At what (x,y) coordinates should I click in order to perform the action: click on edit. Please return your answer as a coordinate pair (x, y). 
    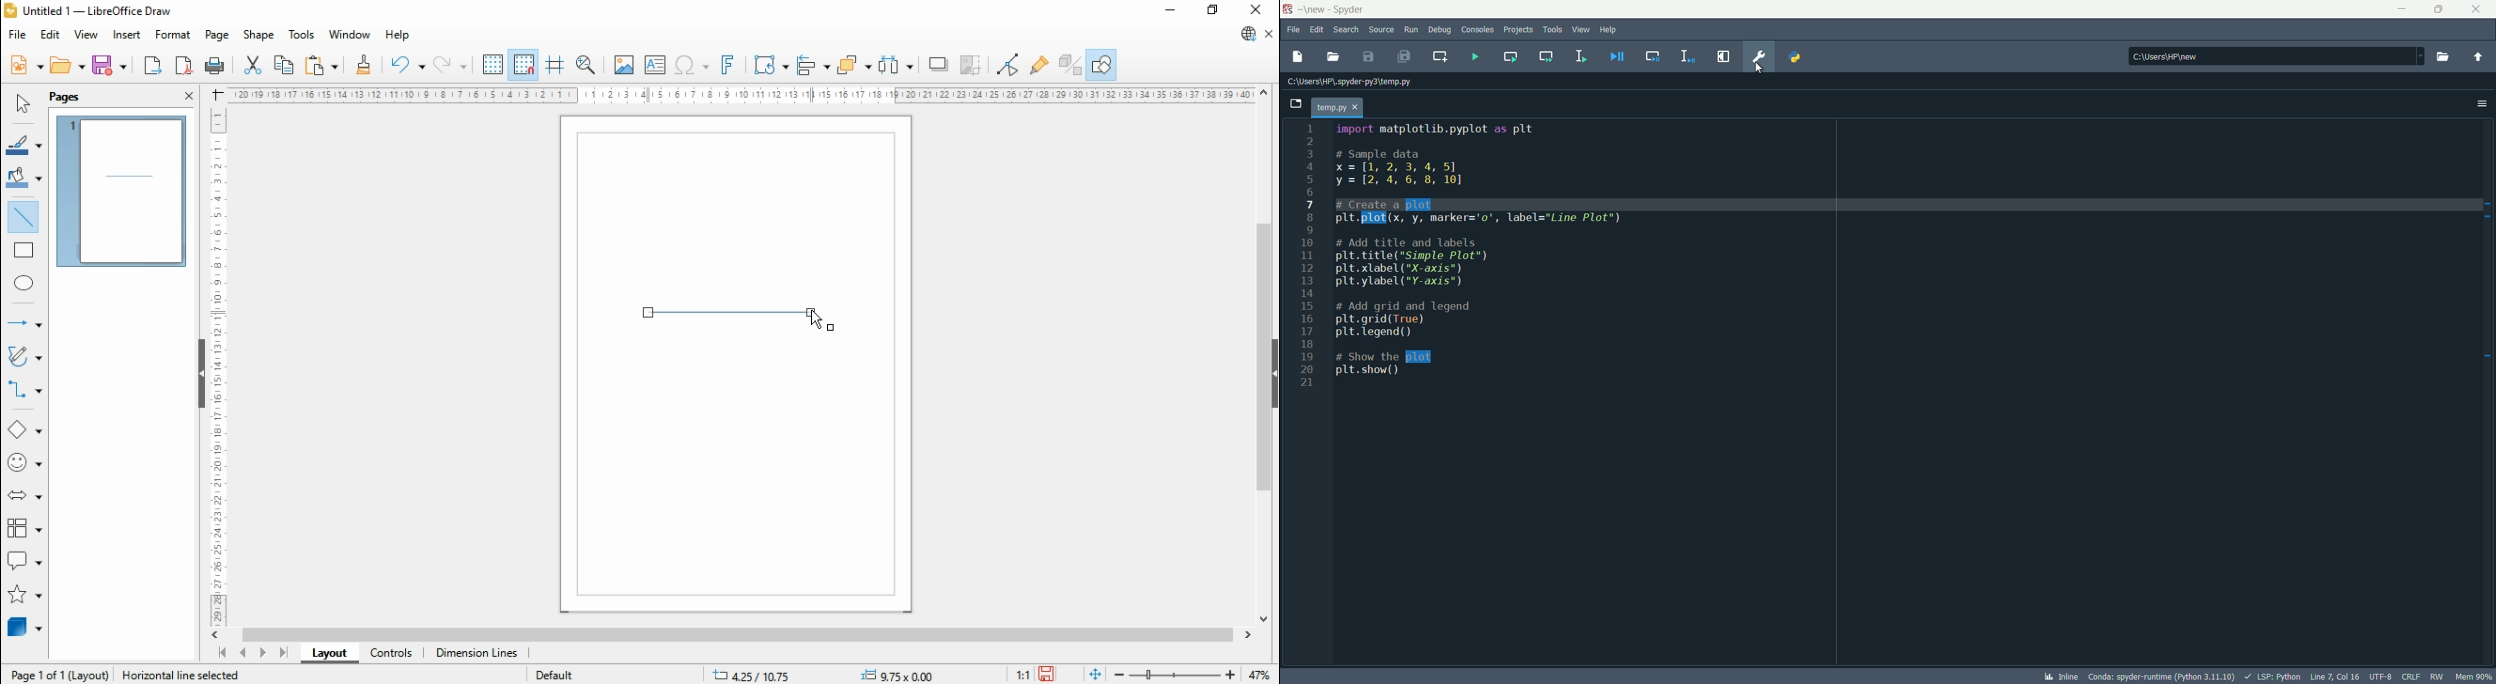
    Looking at the image, I should click on (1317, 30).